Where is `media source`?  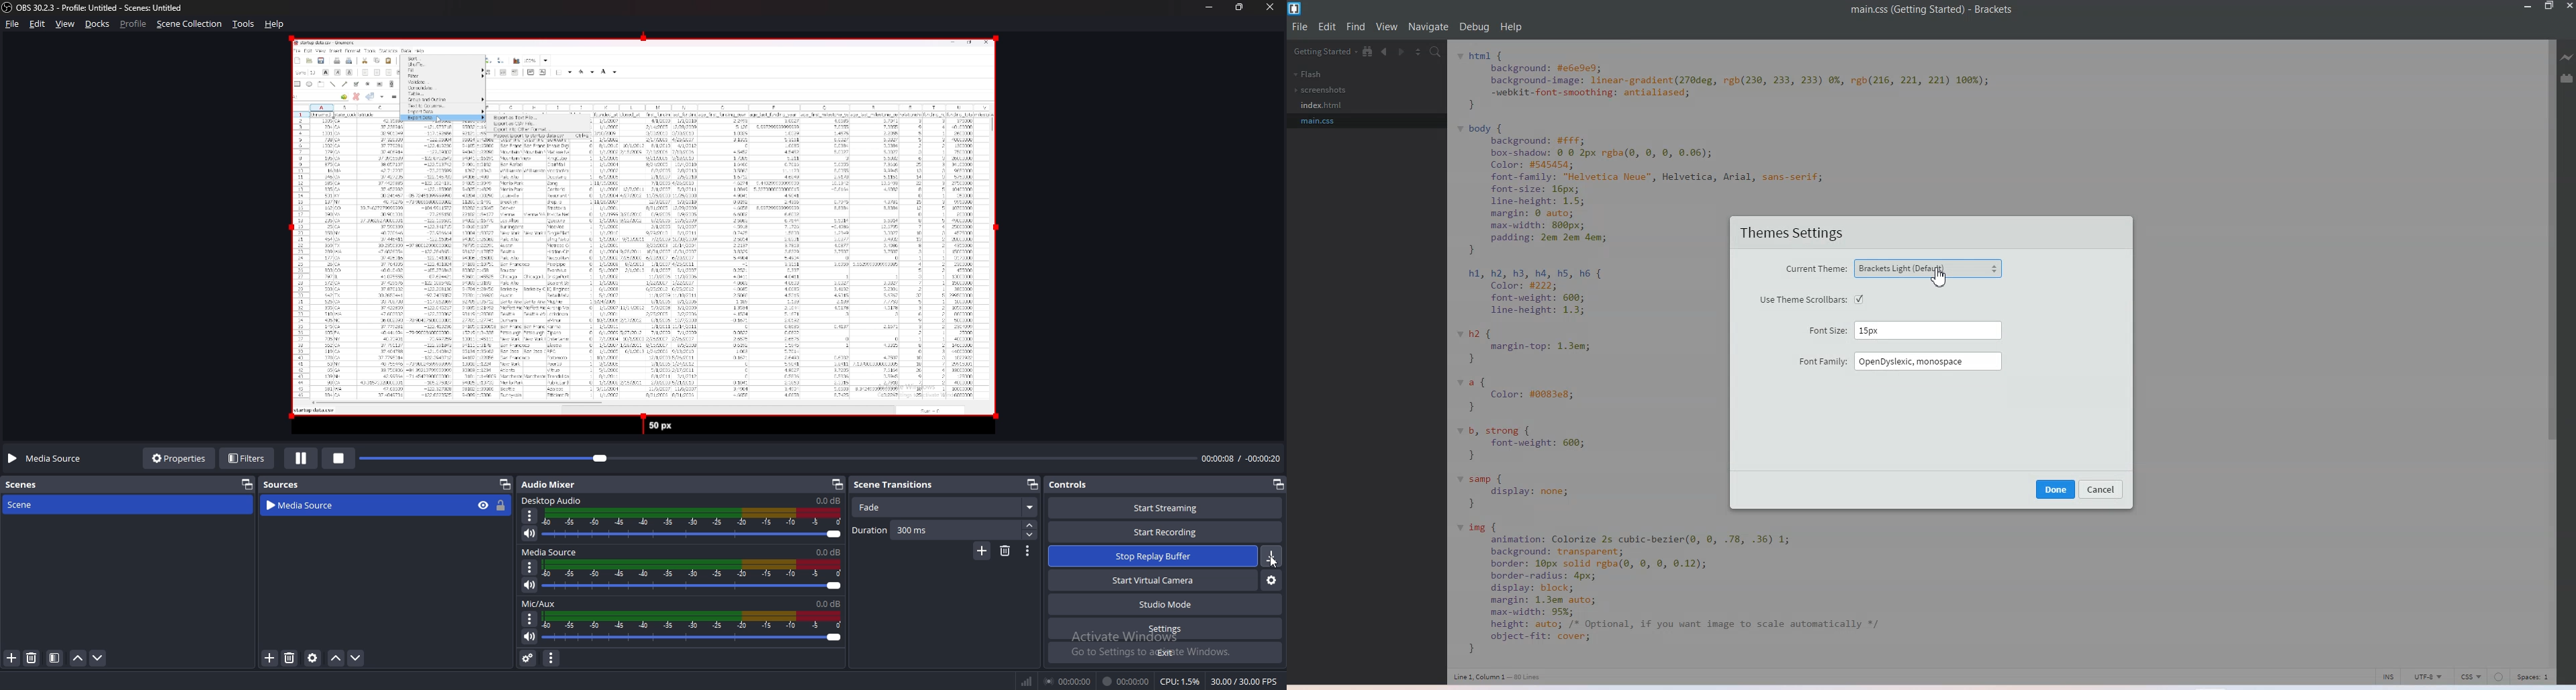
media source is located at coordinates (552, 552).